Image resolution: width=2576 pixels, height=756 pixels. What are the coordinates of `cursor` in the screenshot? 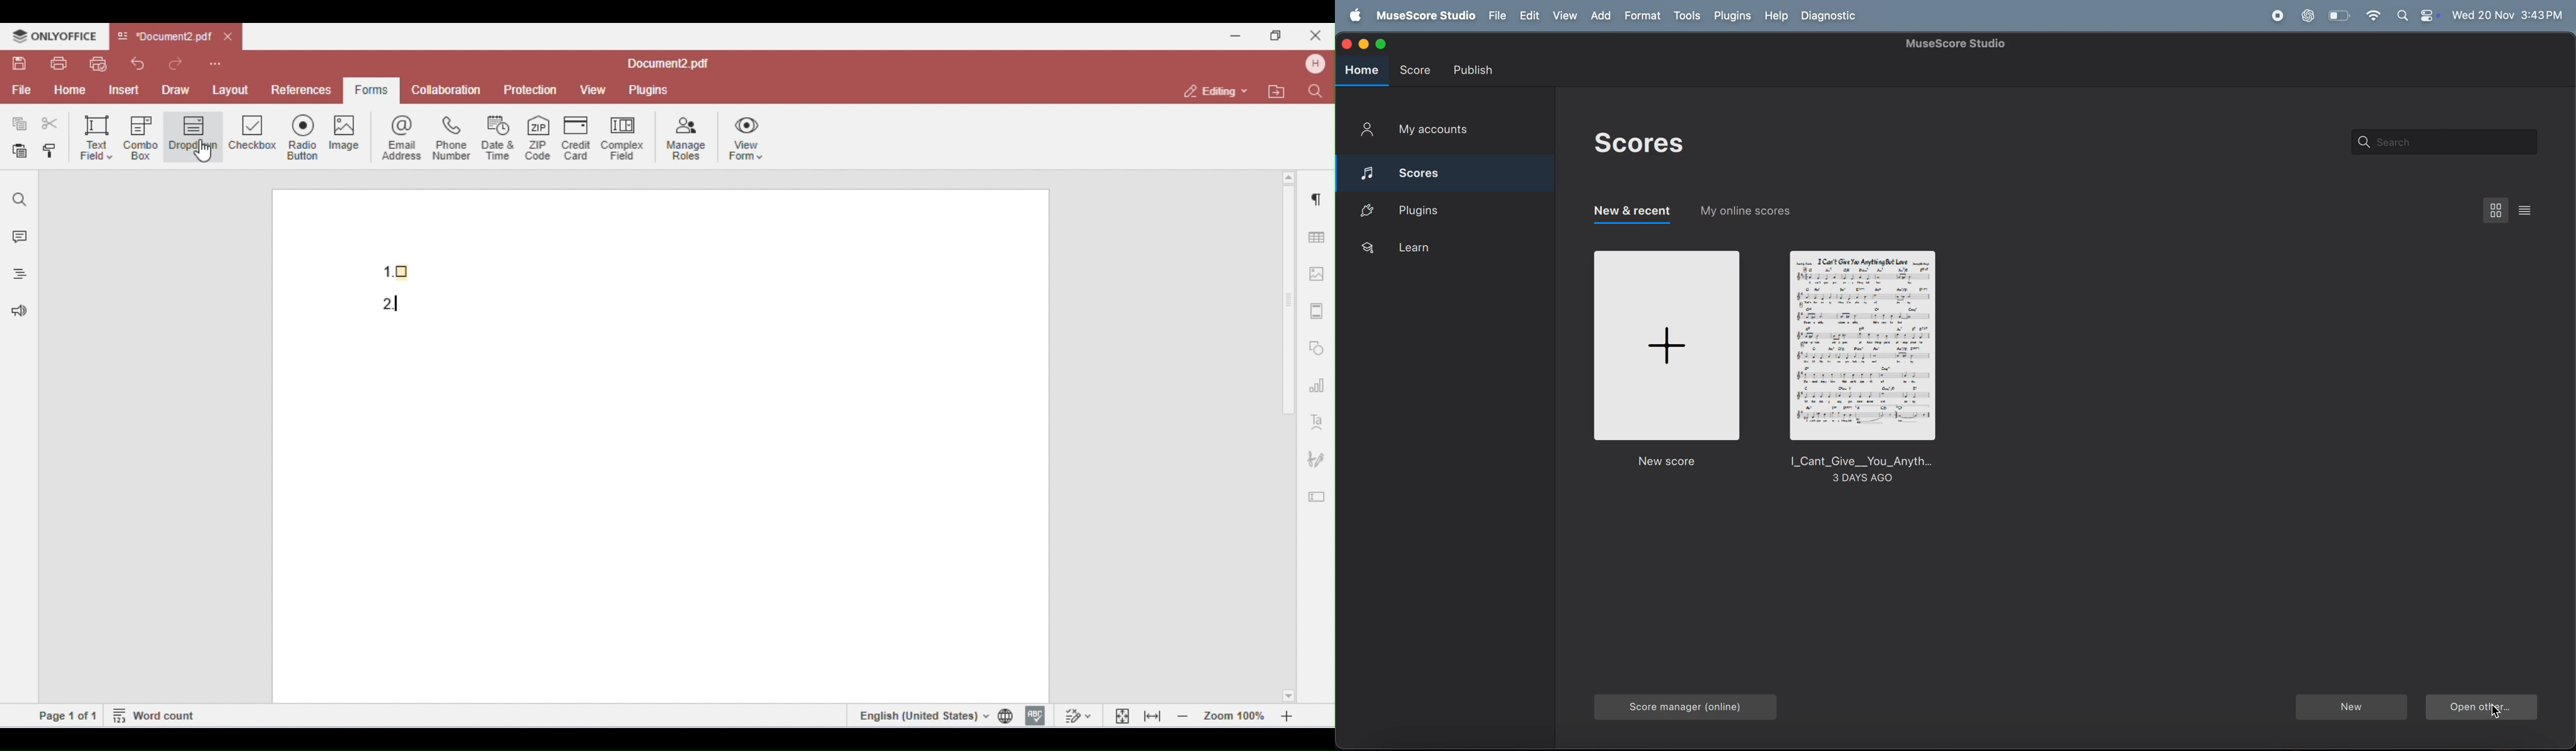 It's located at (2497, 710).